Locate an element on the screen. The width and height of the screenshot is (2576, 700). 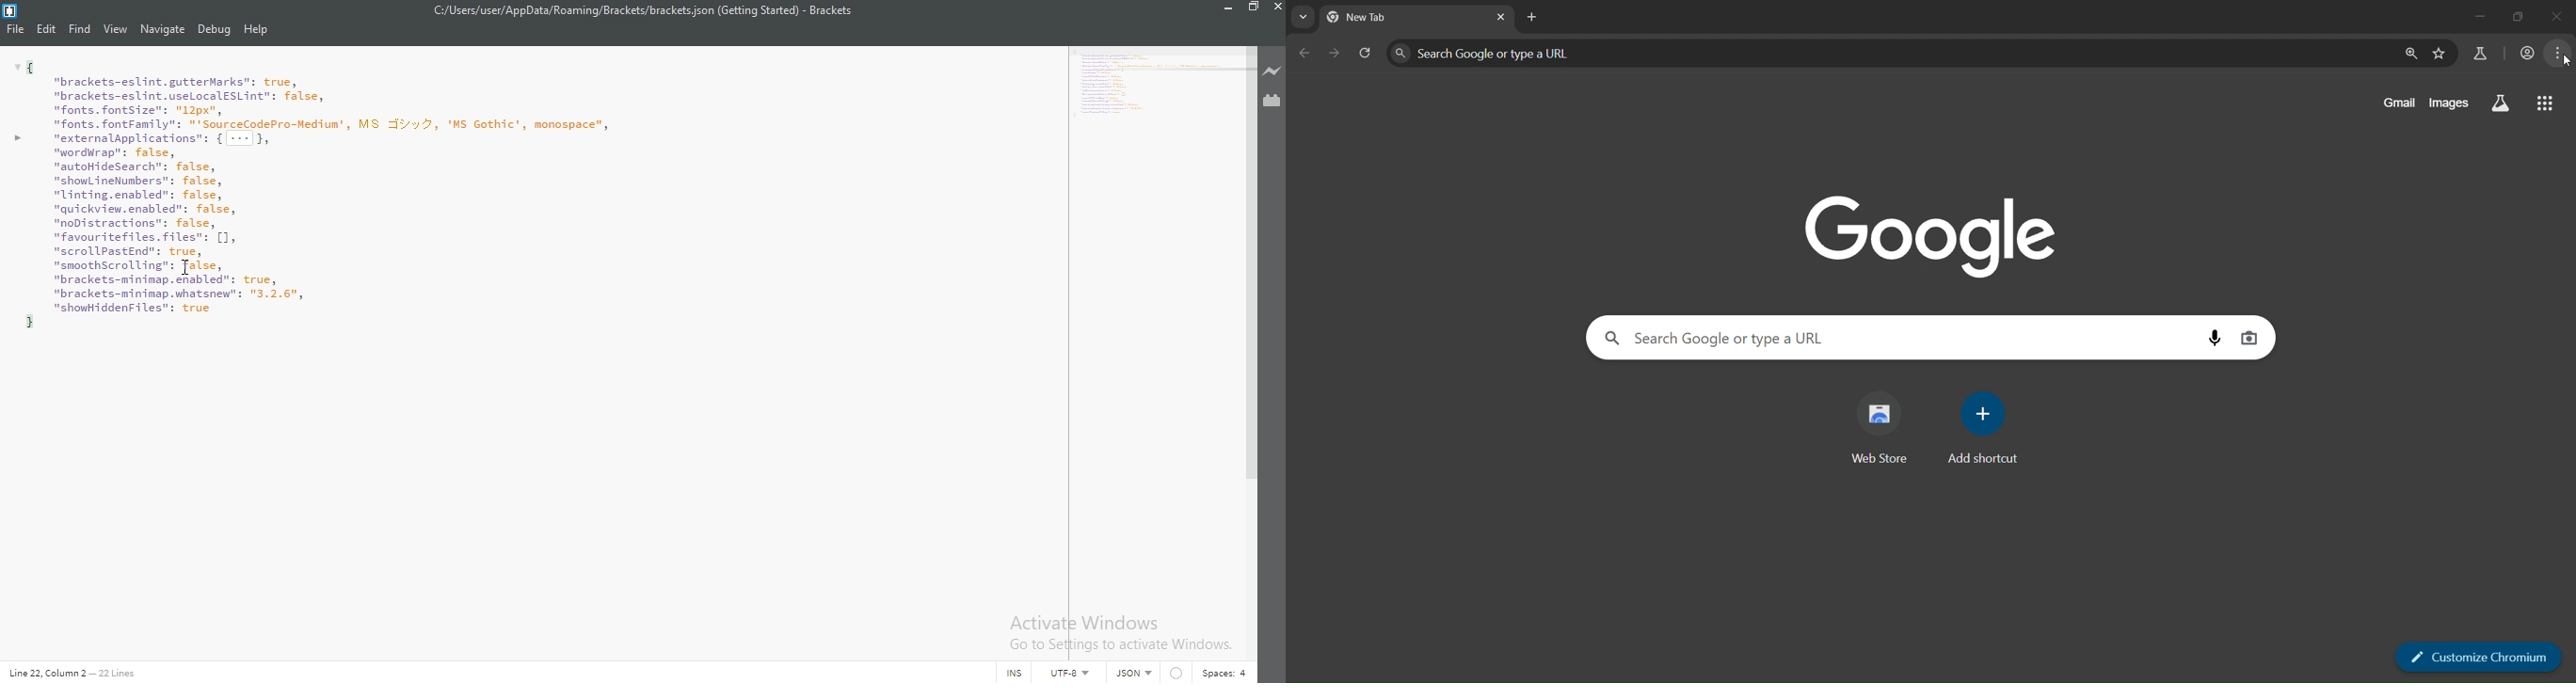
Extension Manager is located at coordinates (1273, 103).